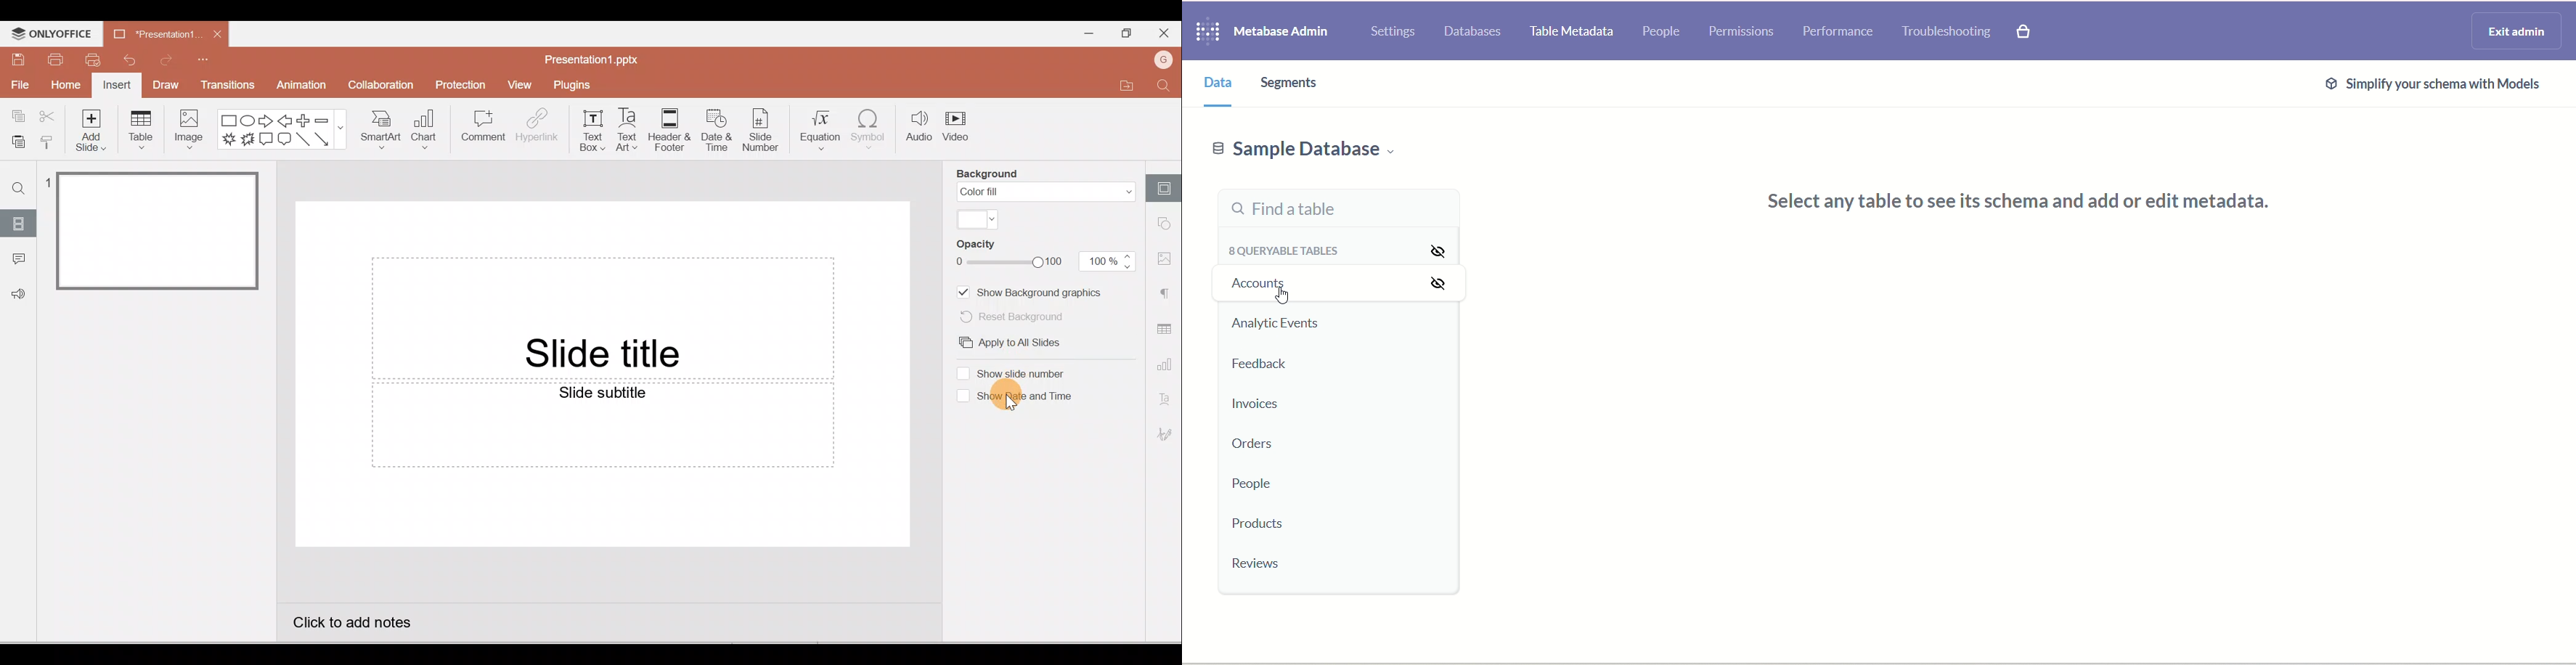 The height and width of the screenshot is (672, 2576). I want to click on Plus, so click(304, 119).